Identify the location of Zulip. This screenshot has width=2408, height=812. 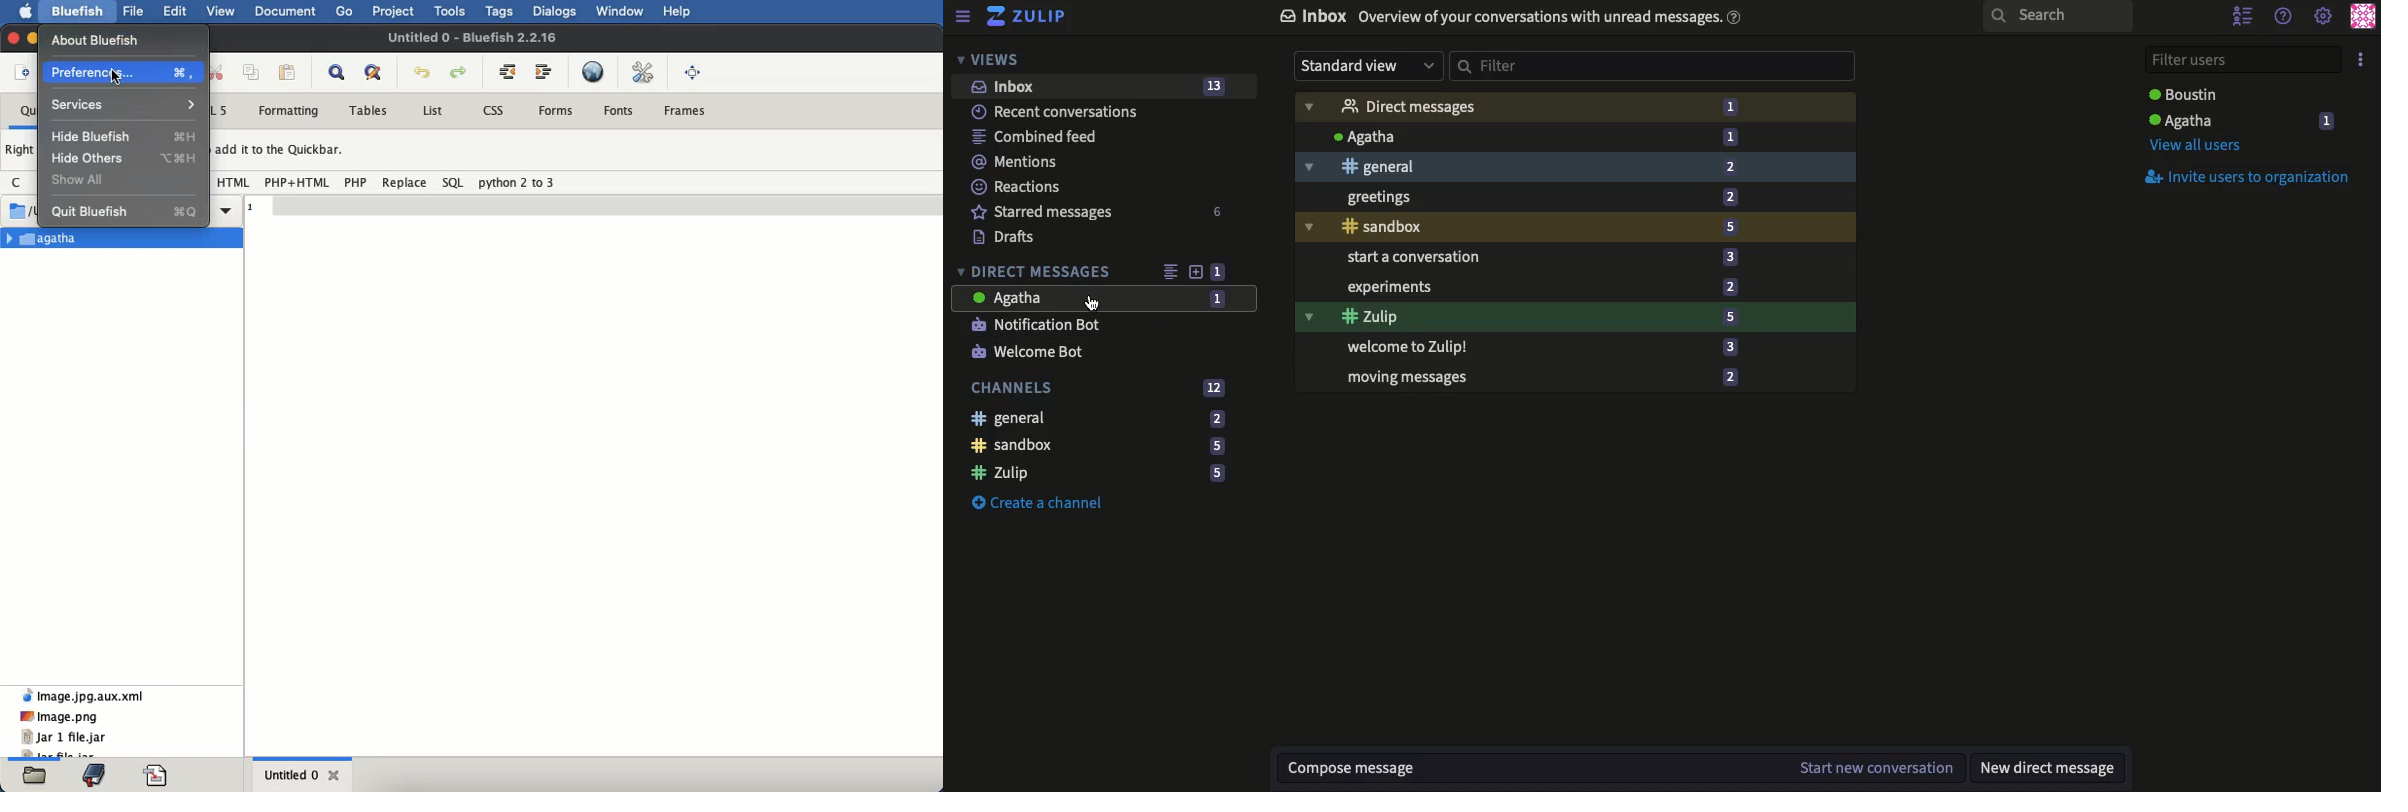
(1577, 317).